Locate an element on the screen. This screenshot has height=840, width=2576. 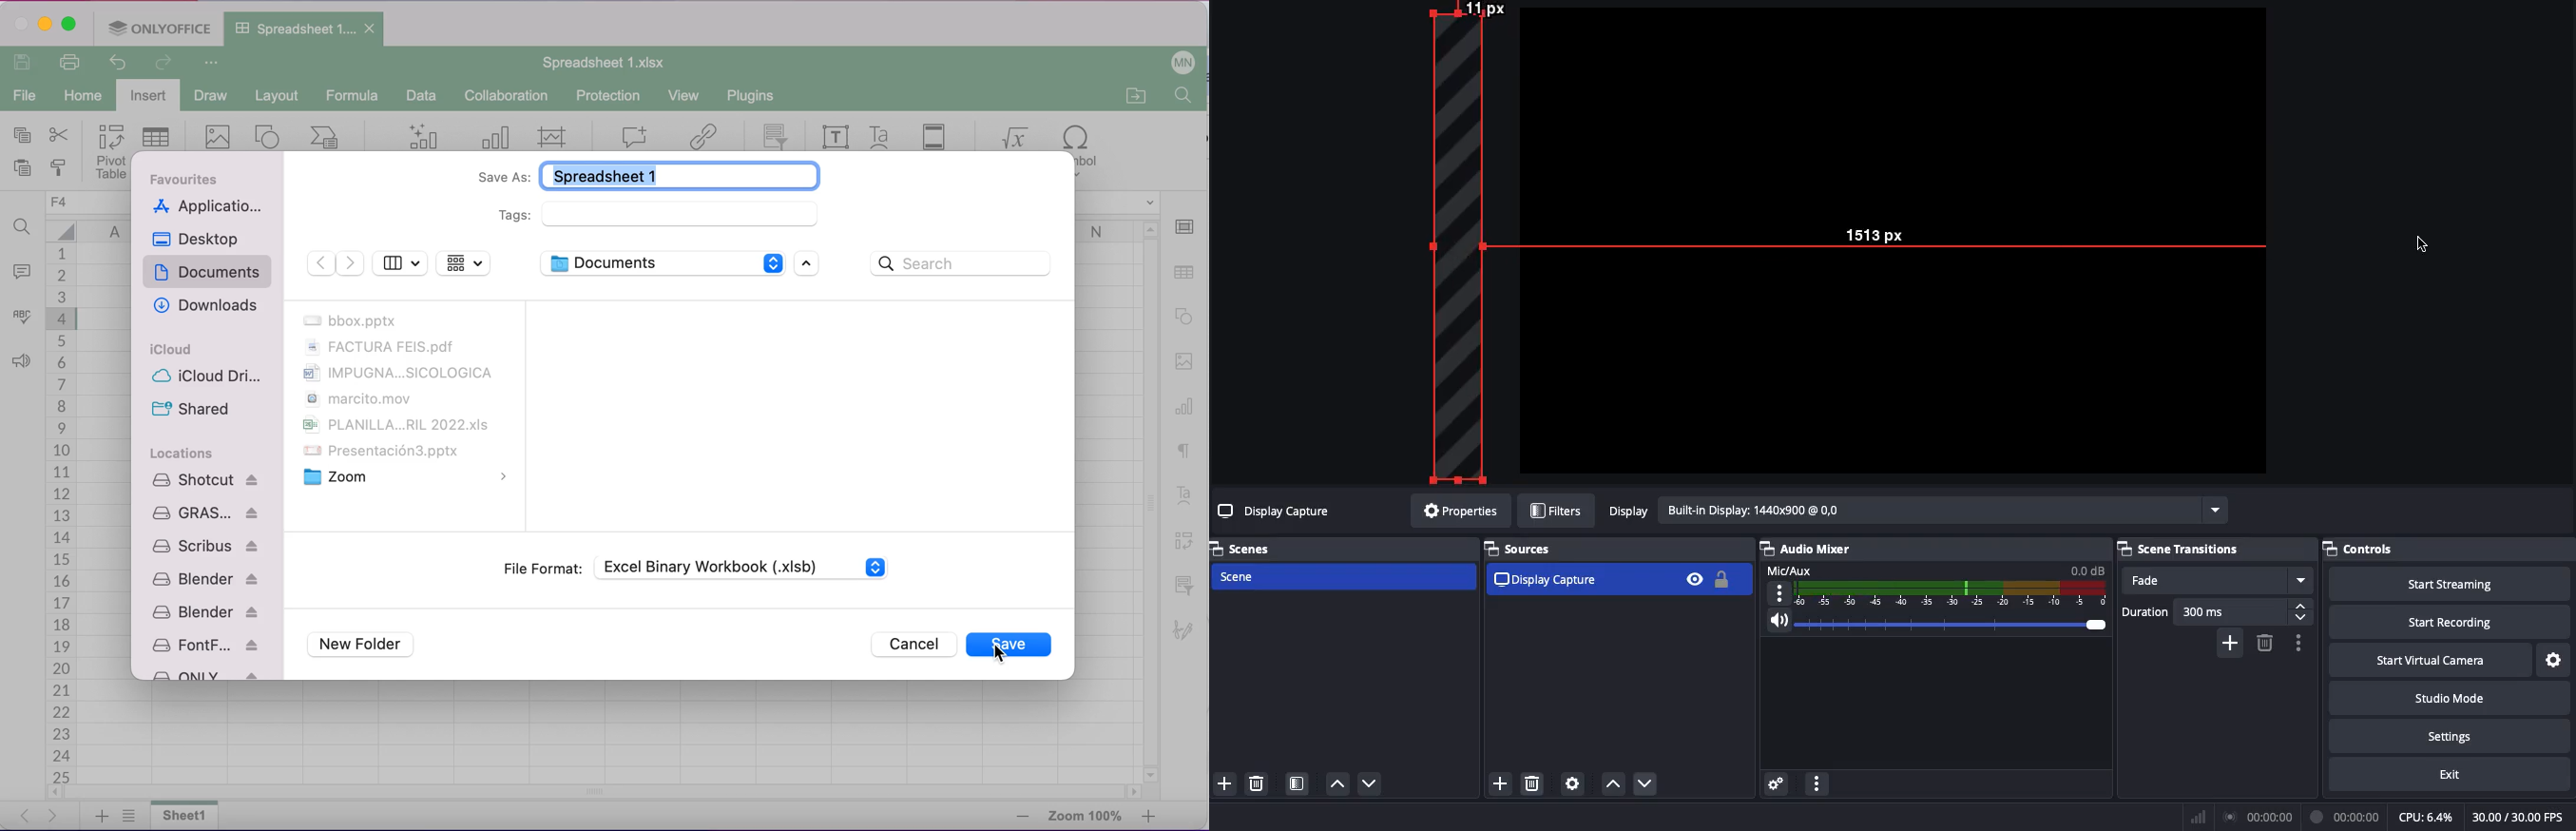
Down is located at coordinates (1649, 785).